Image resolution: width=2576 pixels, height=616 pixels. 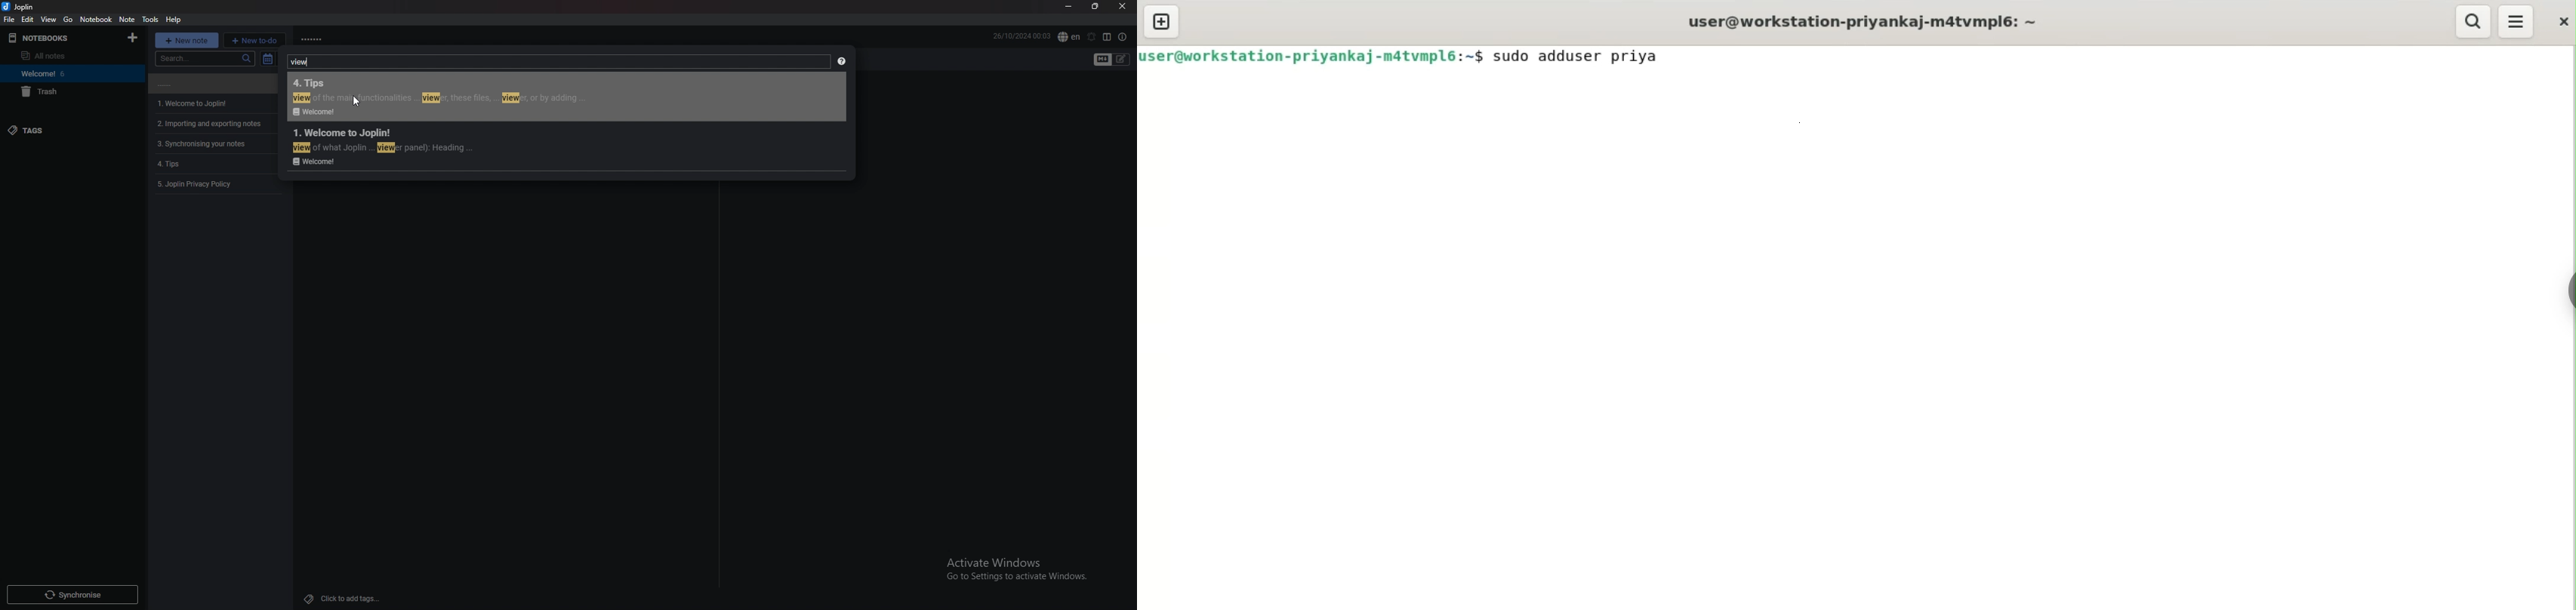 What do you see at coordinates (267, 59) in the screenshot?
I see `toggle sort order field` at bounding box center [267, 59].